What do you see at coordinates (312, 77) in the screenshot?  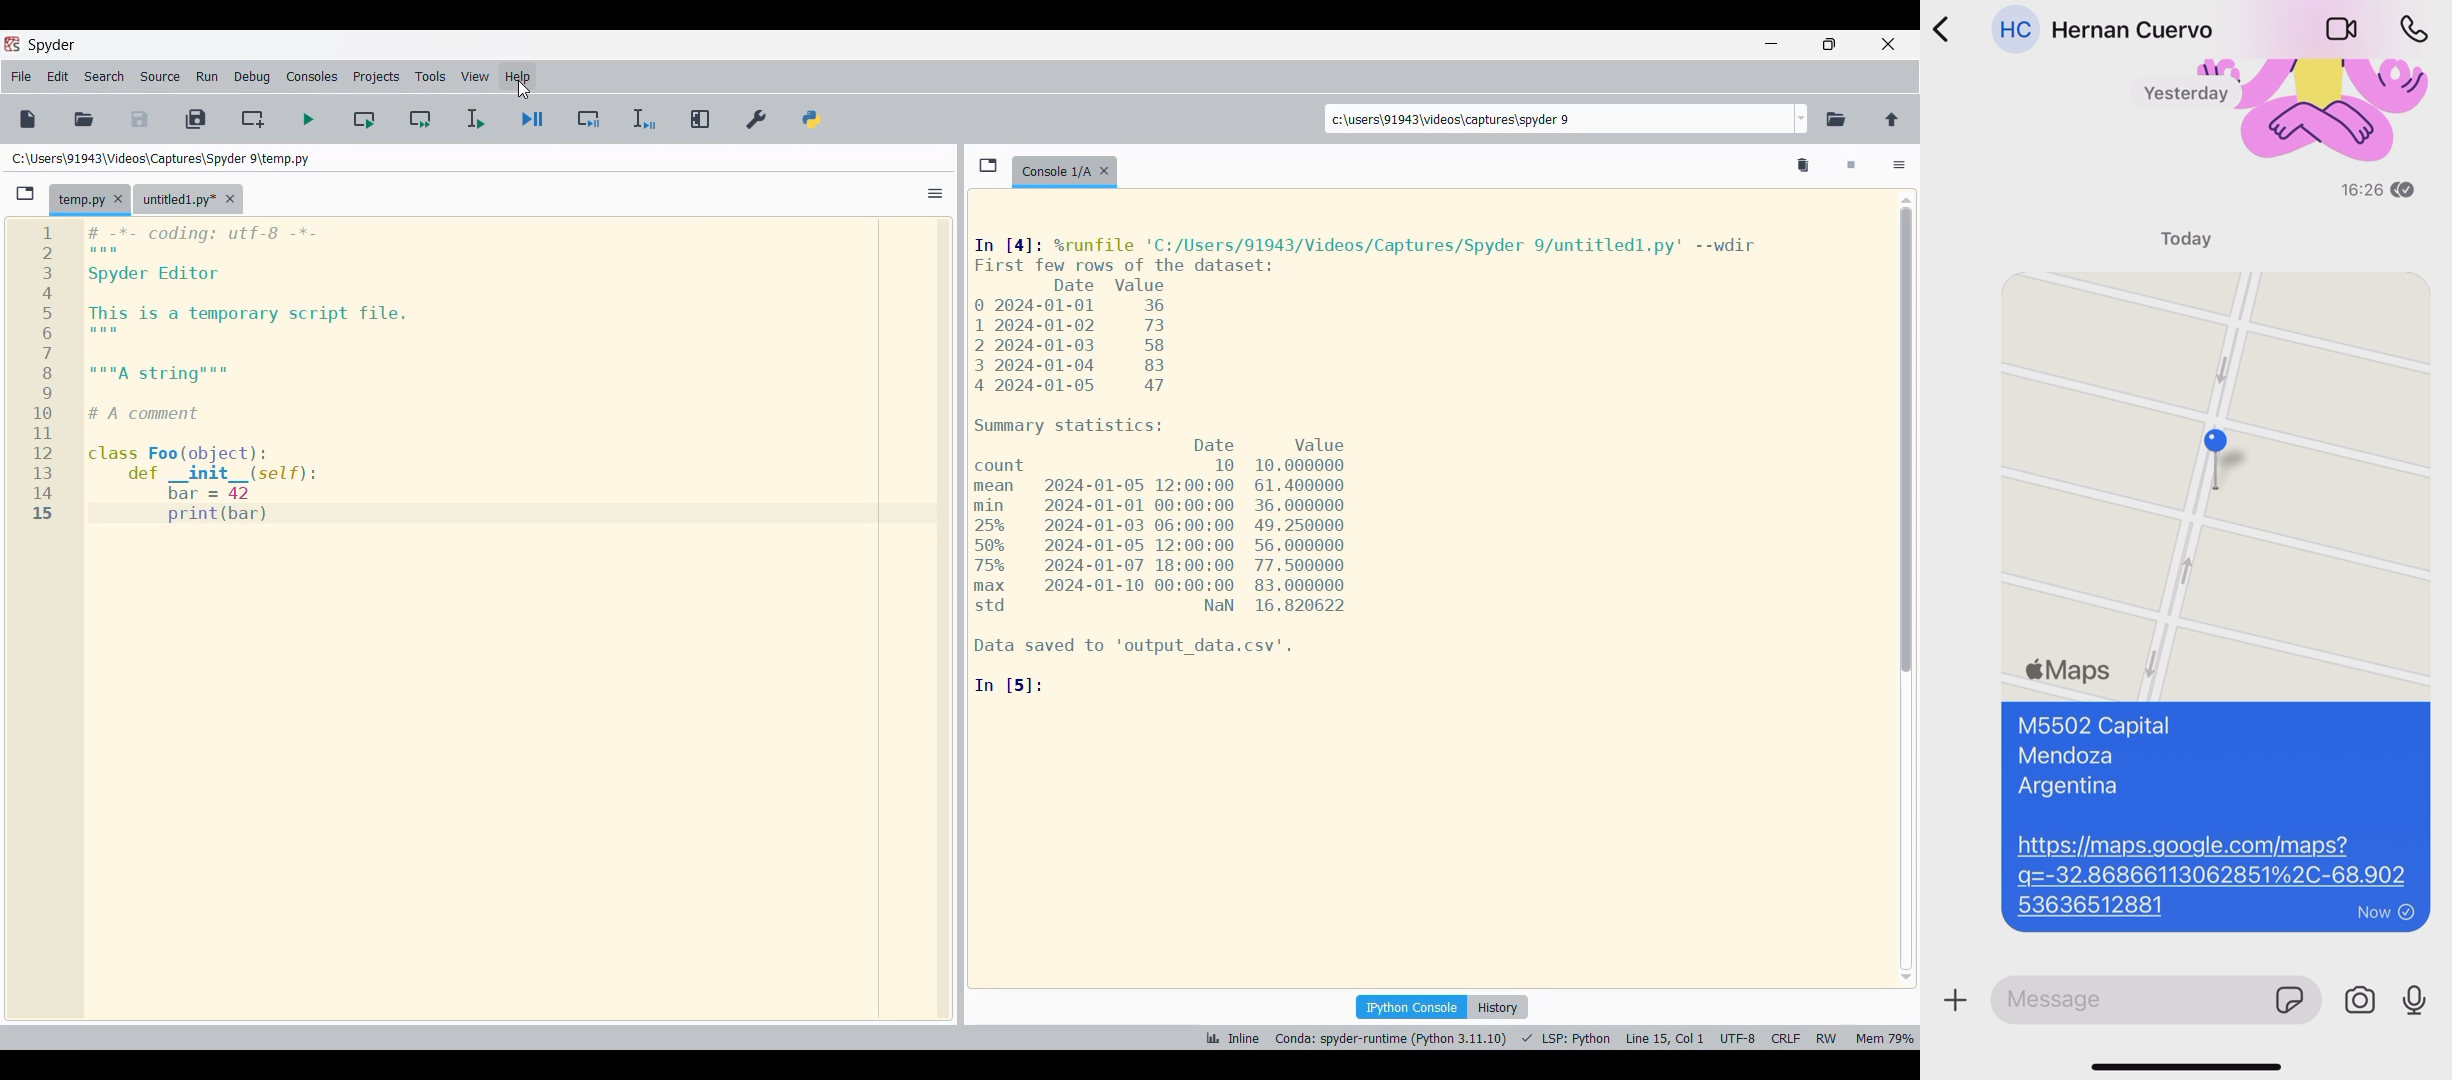 I see `Consoles menu` at bounding box center [312, 77].